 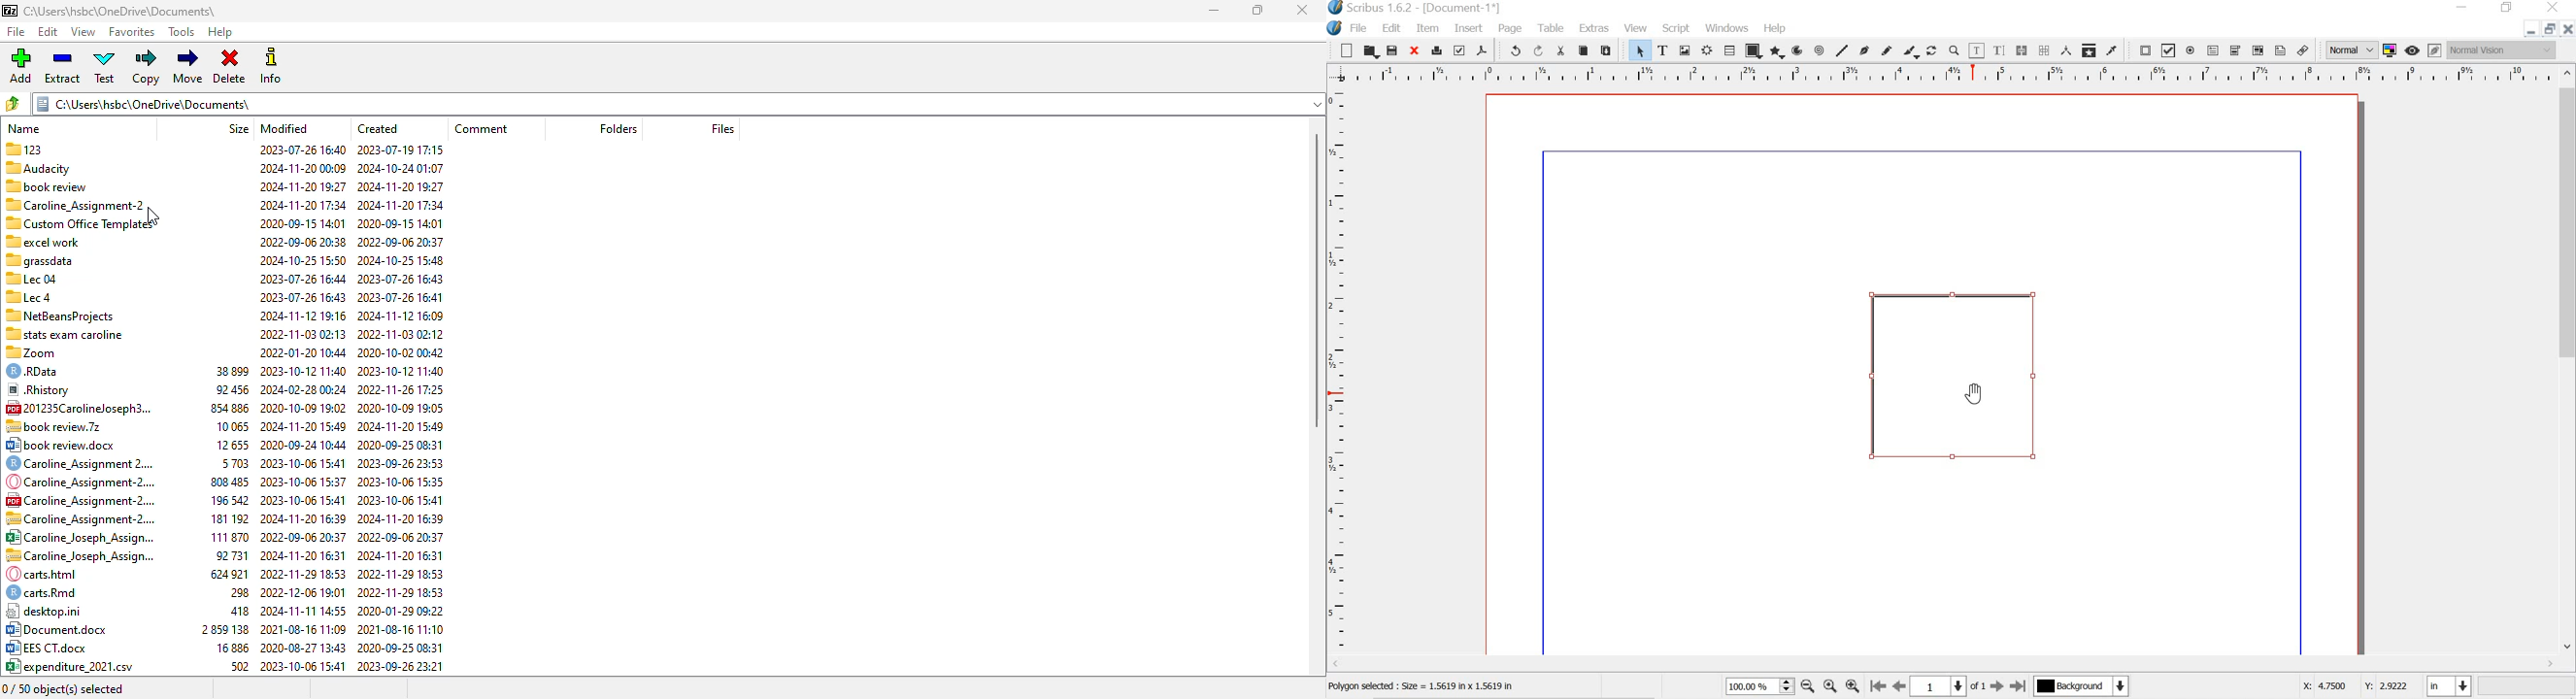 What do you see at coordinates (1900, 687) in the screenshot?
I see `go to previous page` at bounding box center [1900, 687].